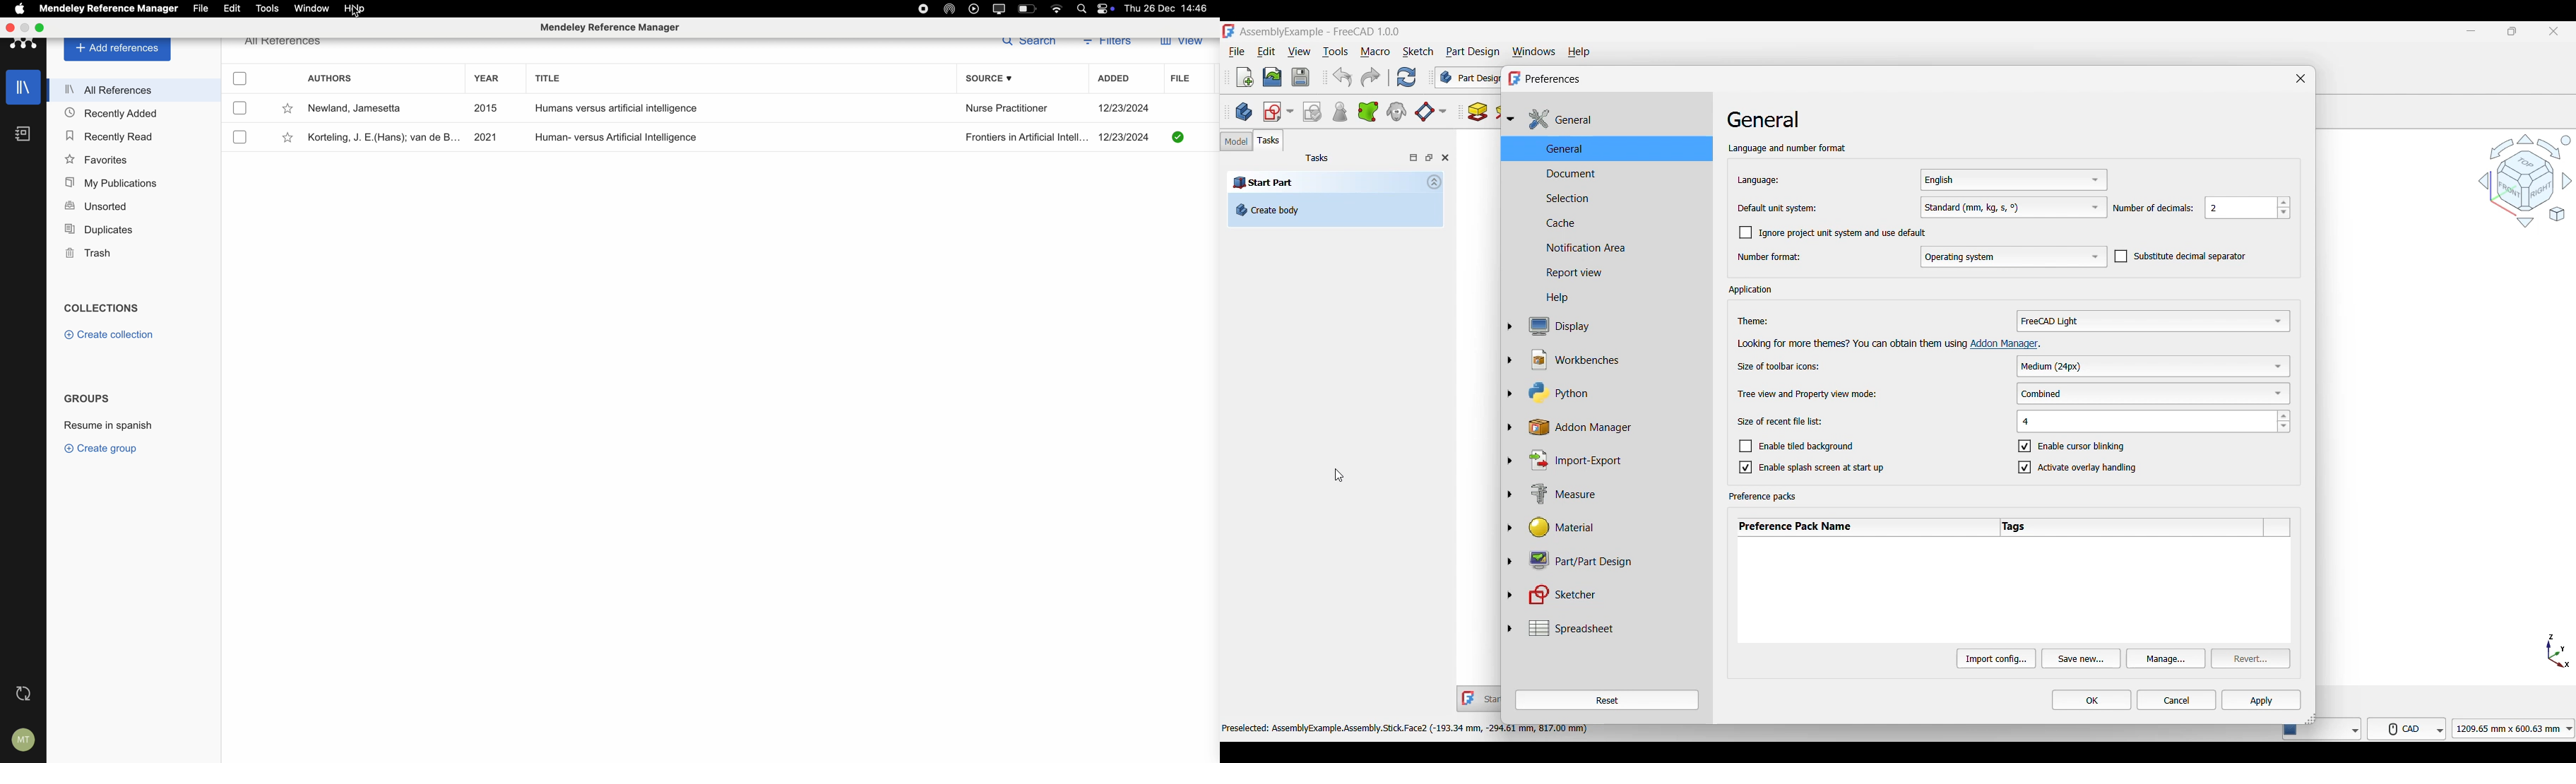 The width and height of the screenshot is (2576, 784). I want to click on Number format, so click(1770, 256).